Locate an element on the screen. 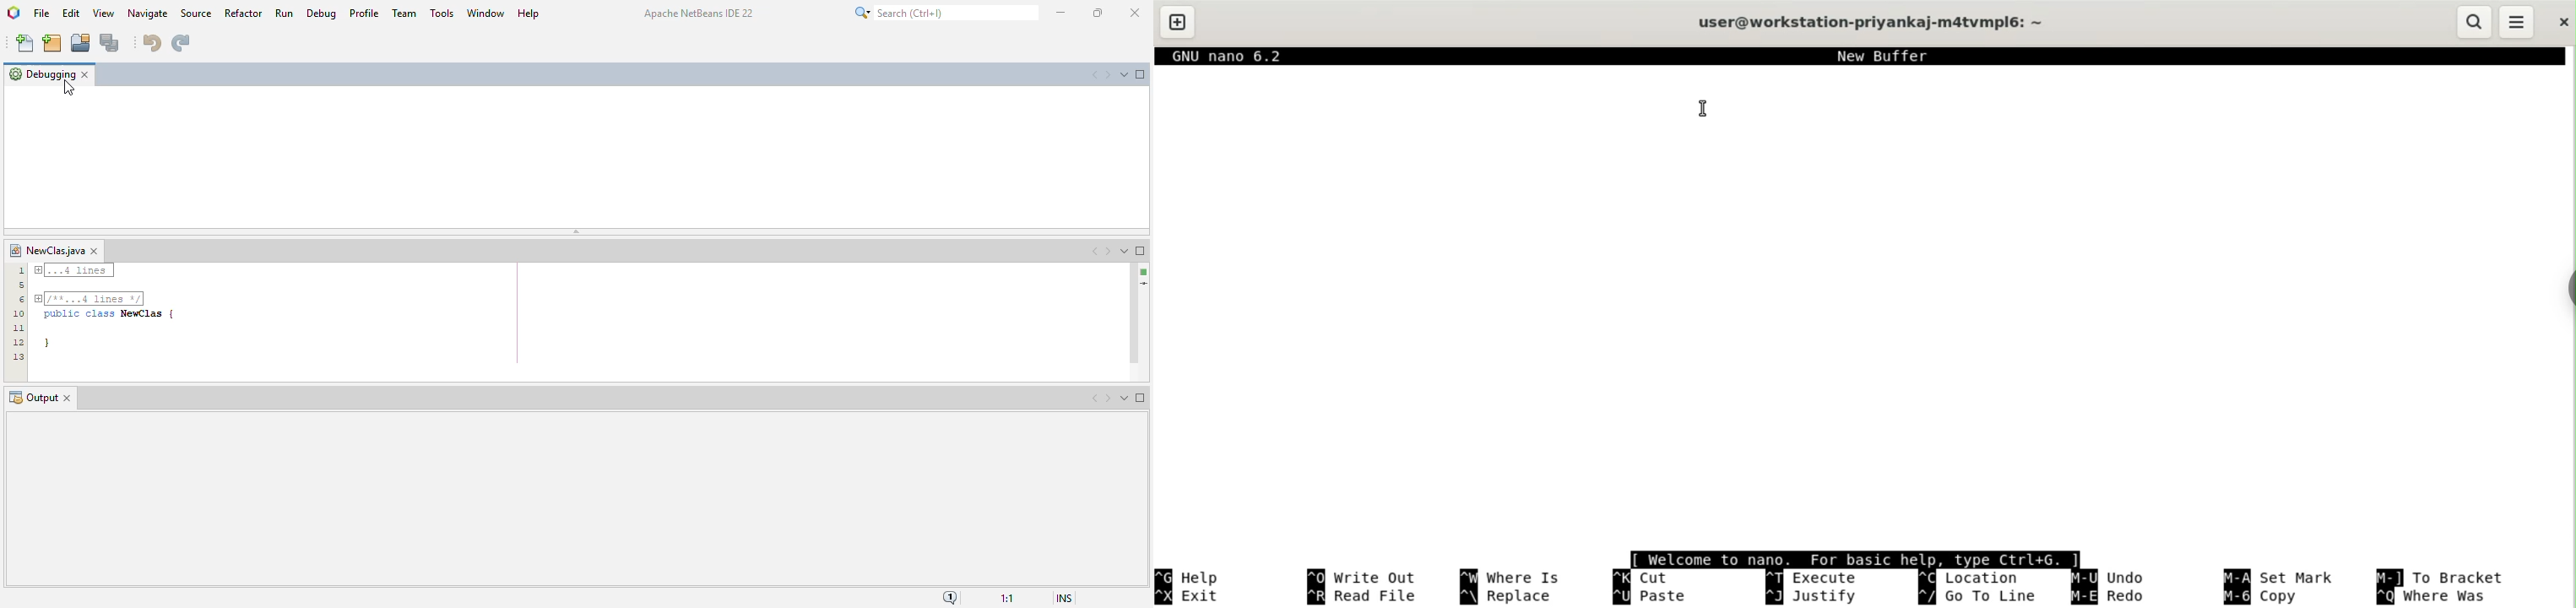  maximize is located at coordinates (1098, 13).